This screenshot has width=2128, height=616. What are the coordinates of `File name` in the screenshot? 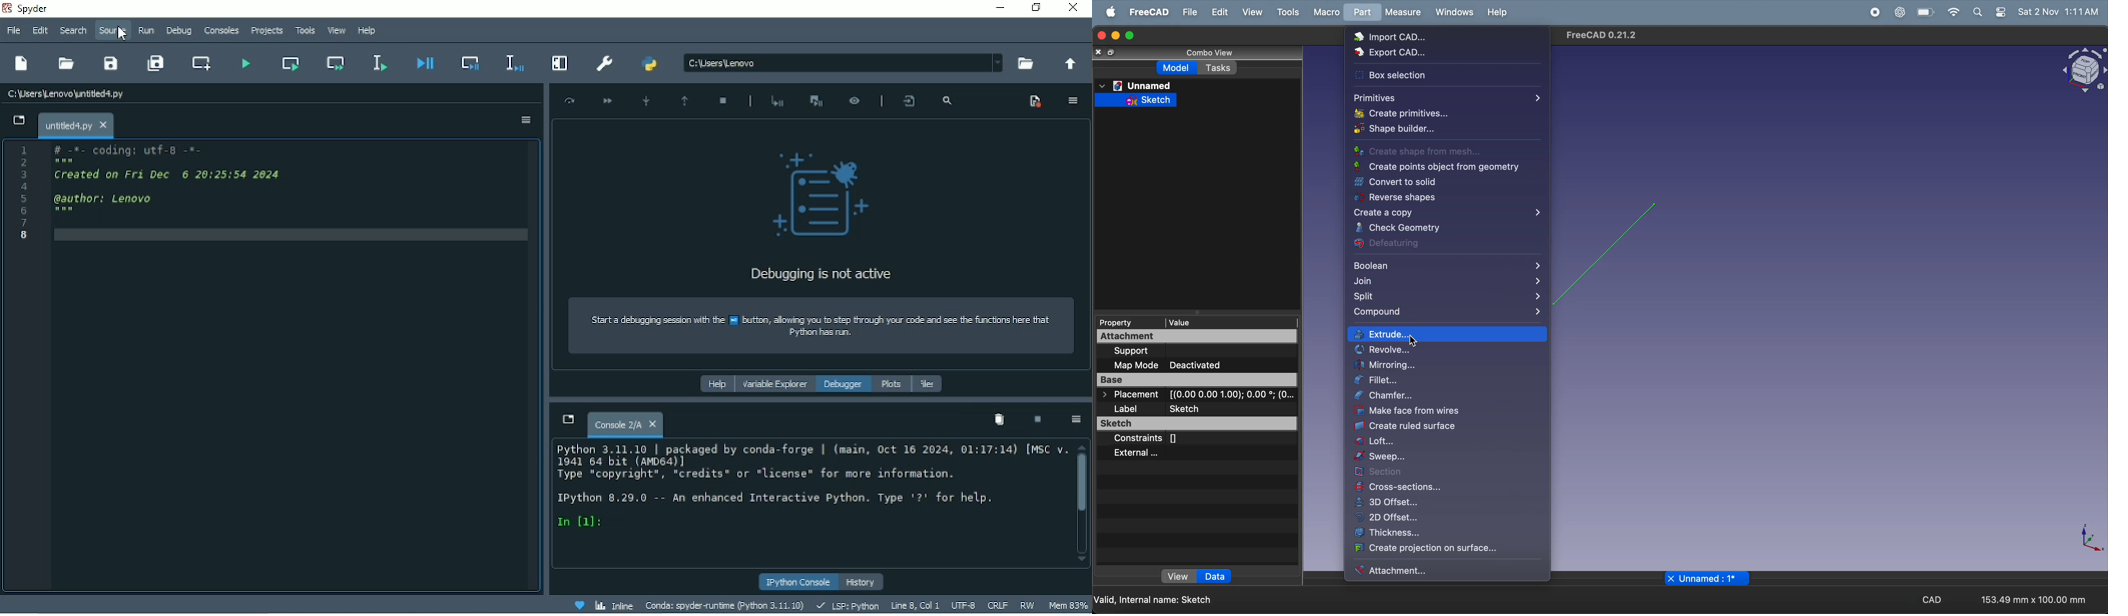 It's located at (65, 93).